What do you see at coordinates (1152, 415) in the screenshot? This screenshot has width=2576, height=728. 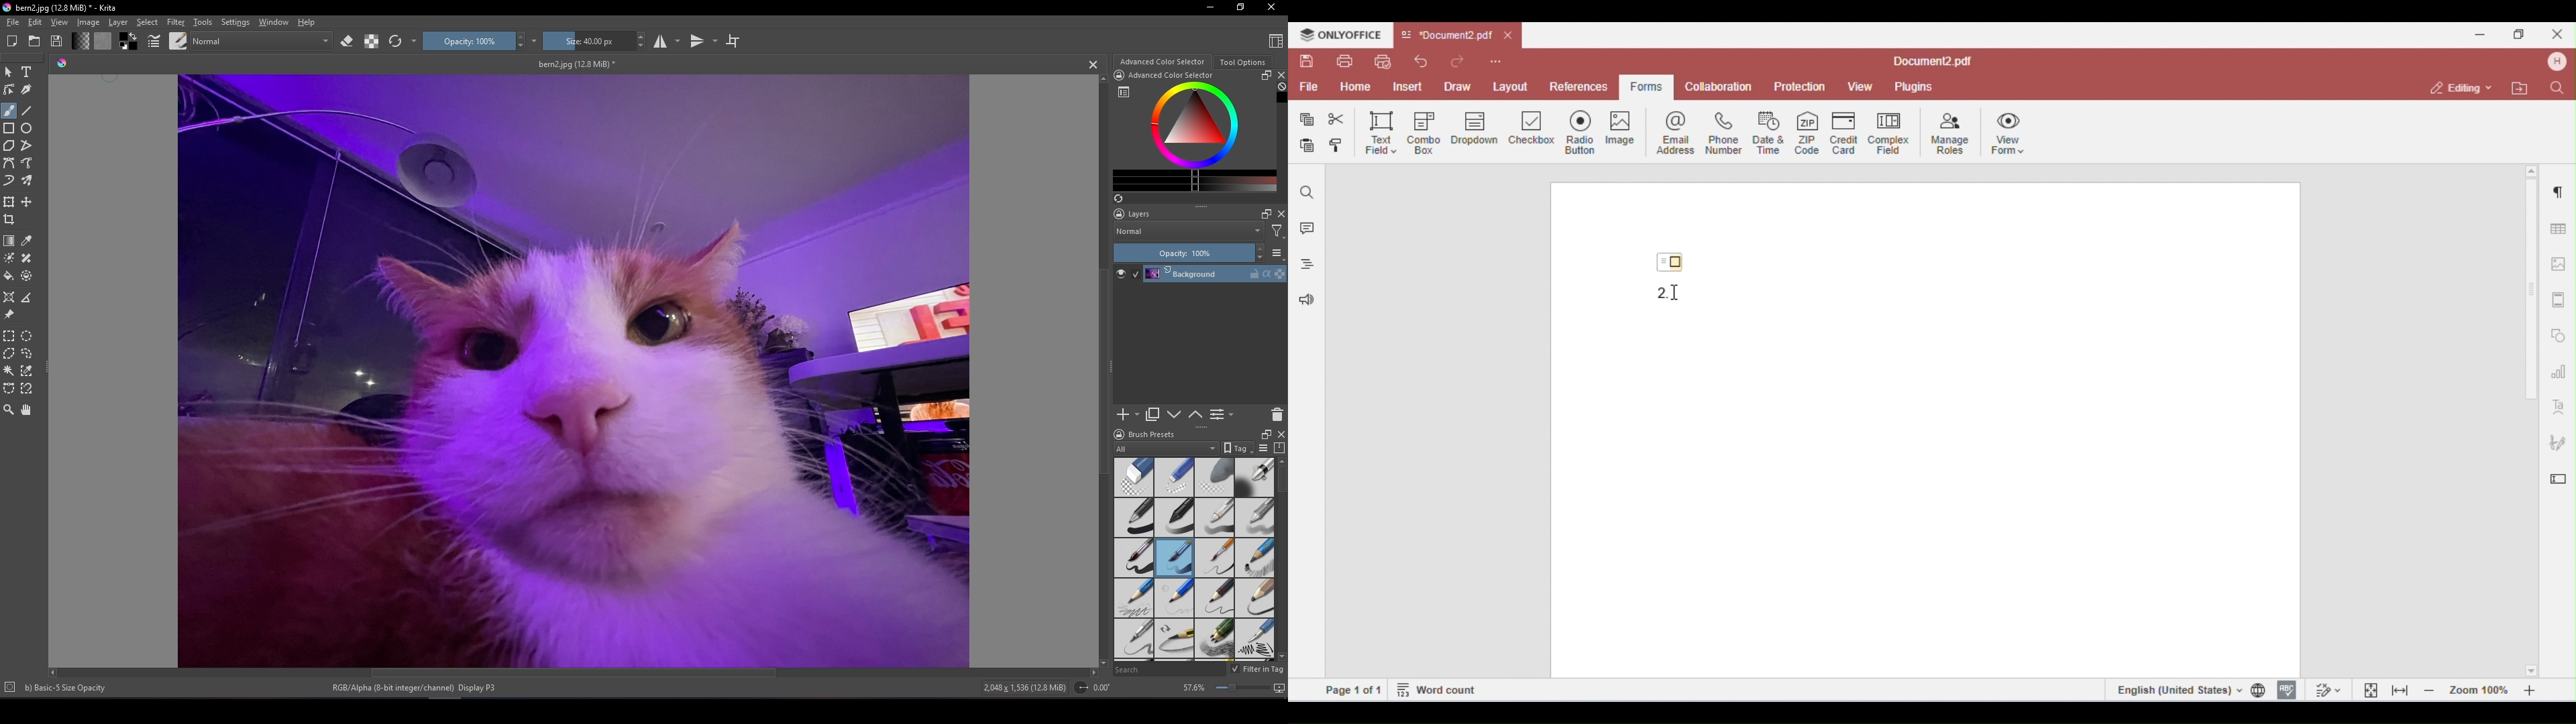 I see `Duplicate layer` at bounding box center [1152, 415].